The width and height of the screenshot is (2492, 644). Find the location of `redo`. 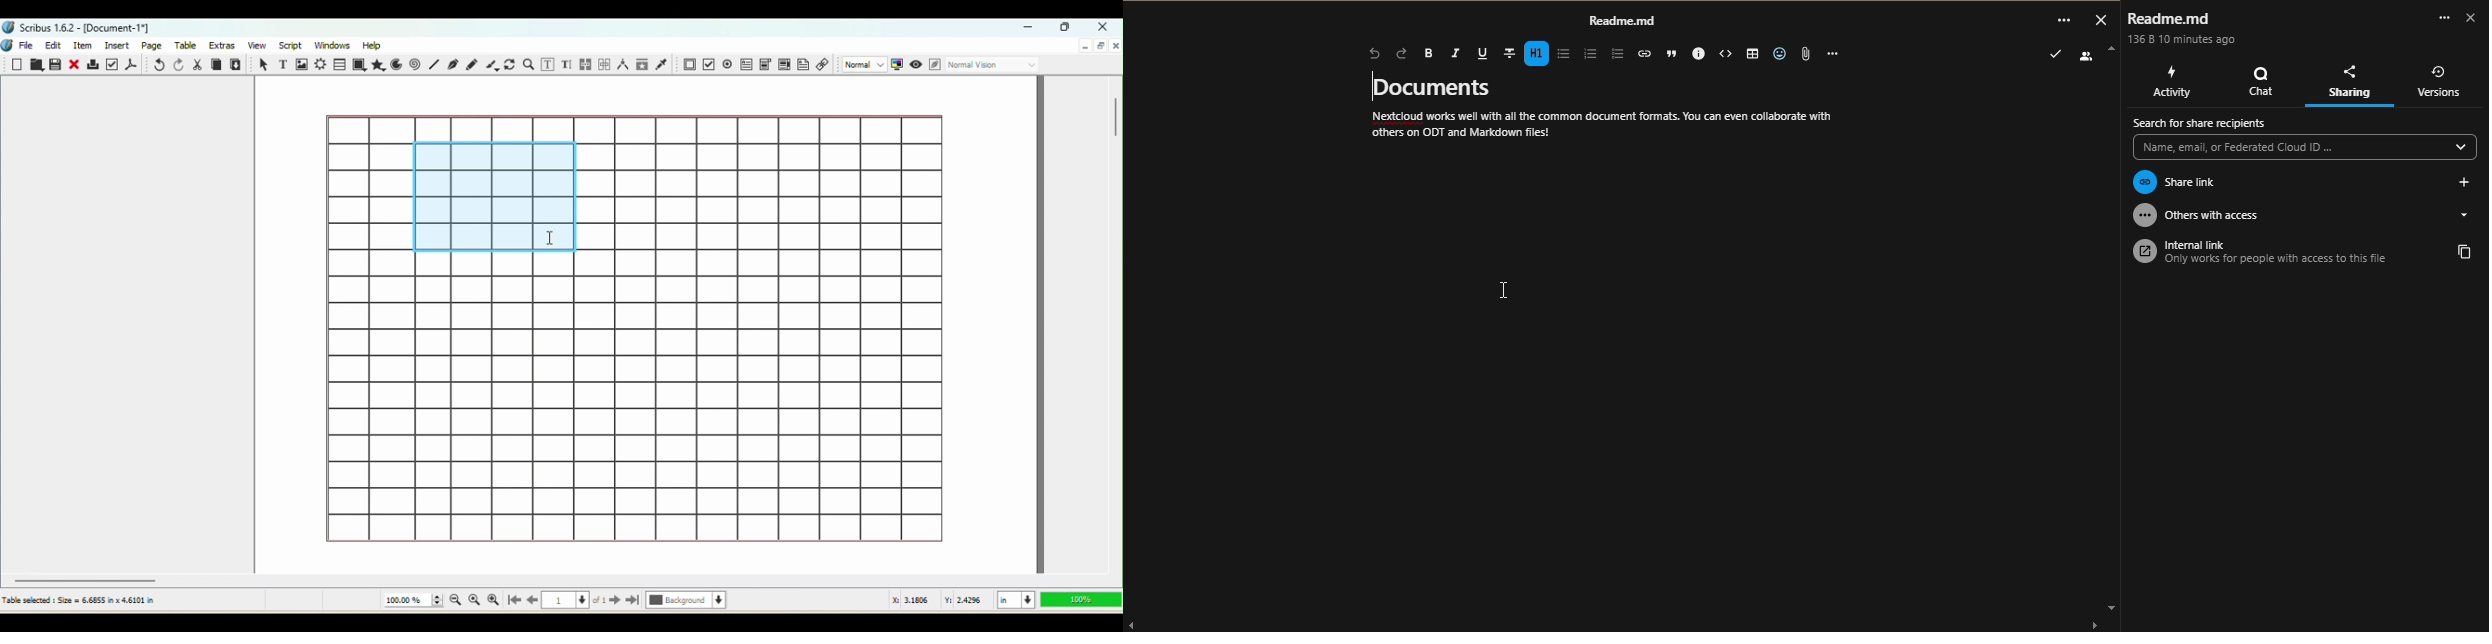

redo is located at coordinates (1402, 53).